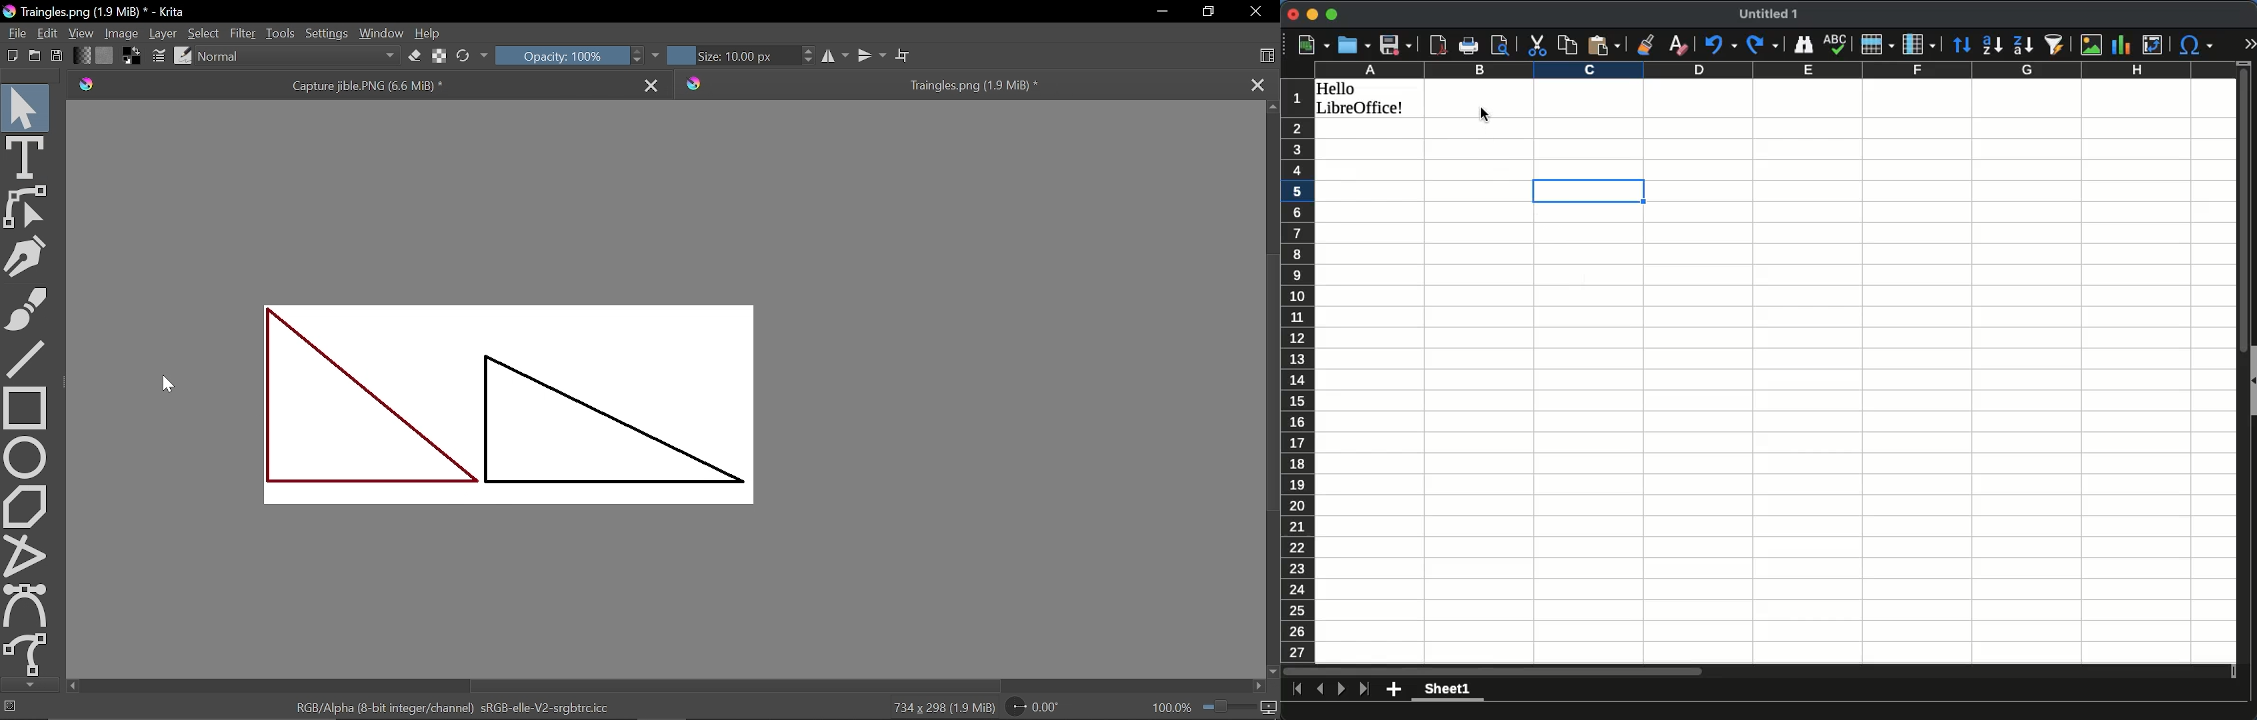 This screenshot has height=728, width=2268. Describe the element at coordinates (1486, 114) in the screenshot. I see `cursor` at that location.